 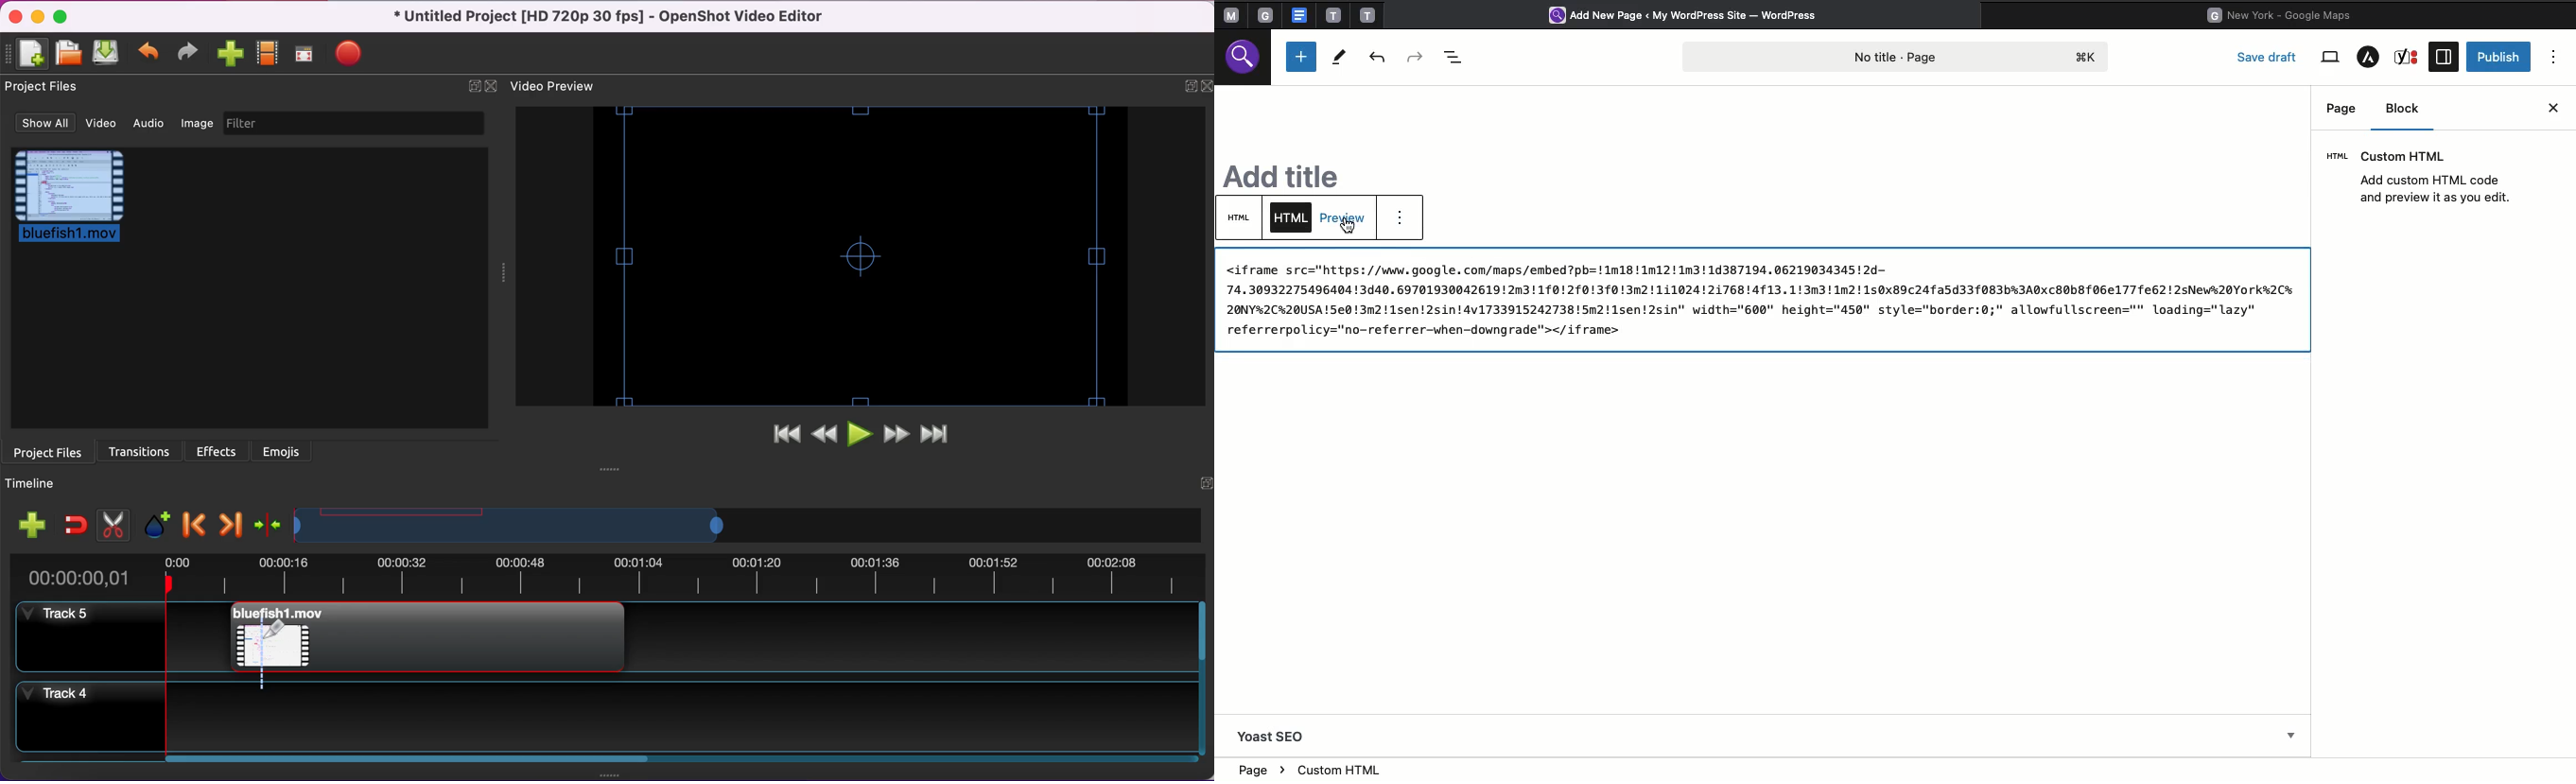 What do you see at coordinates (1345, 231) in the screenshot?
I see `cursor` at bounding box center [1345, 231].